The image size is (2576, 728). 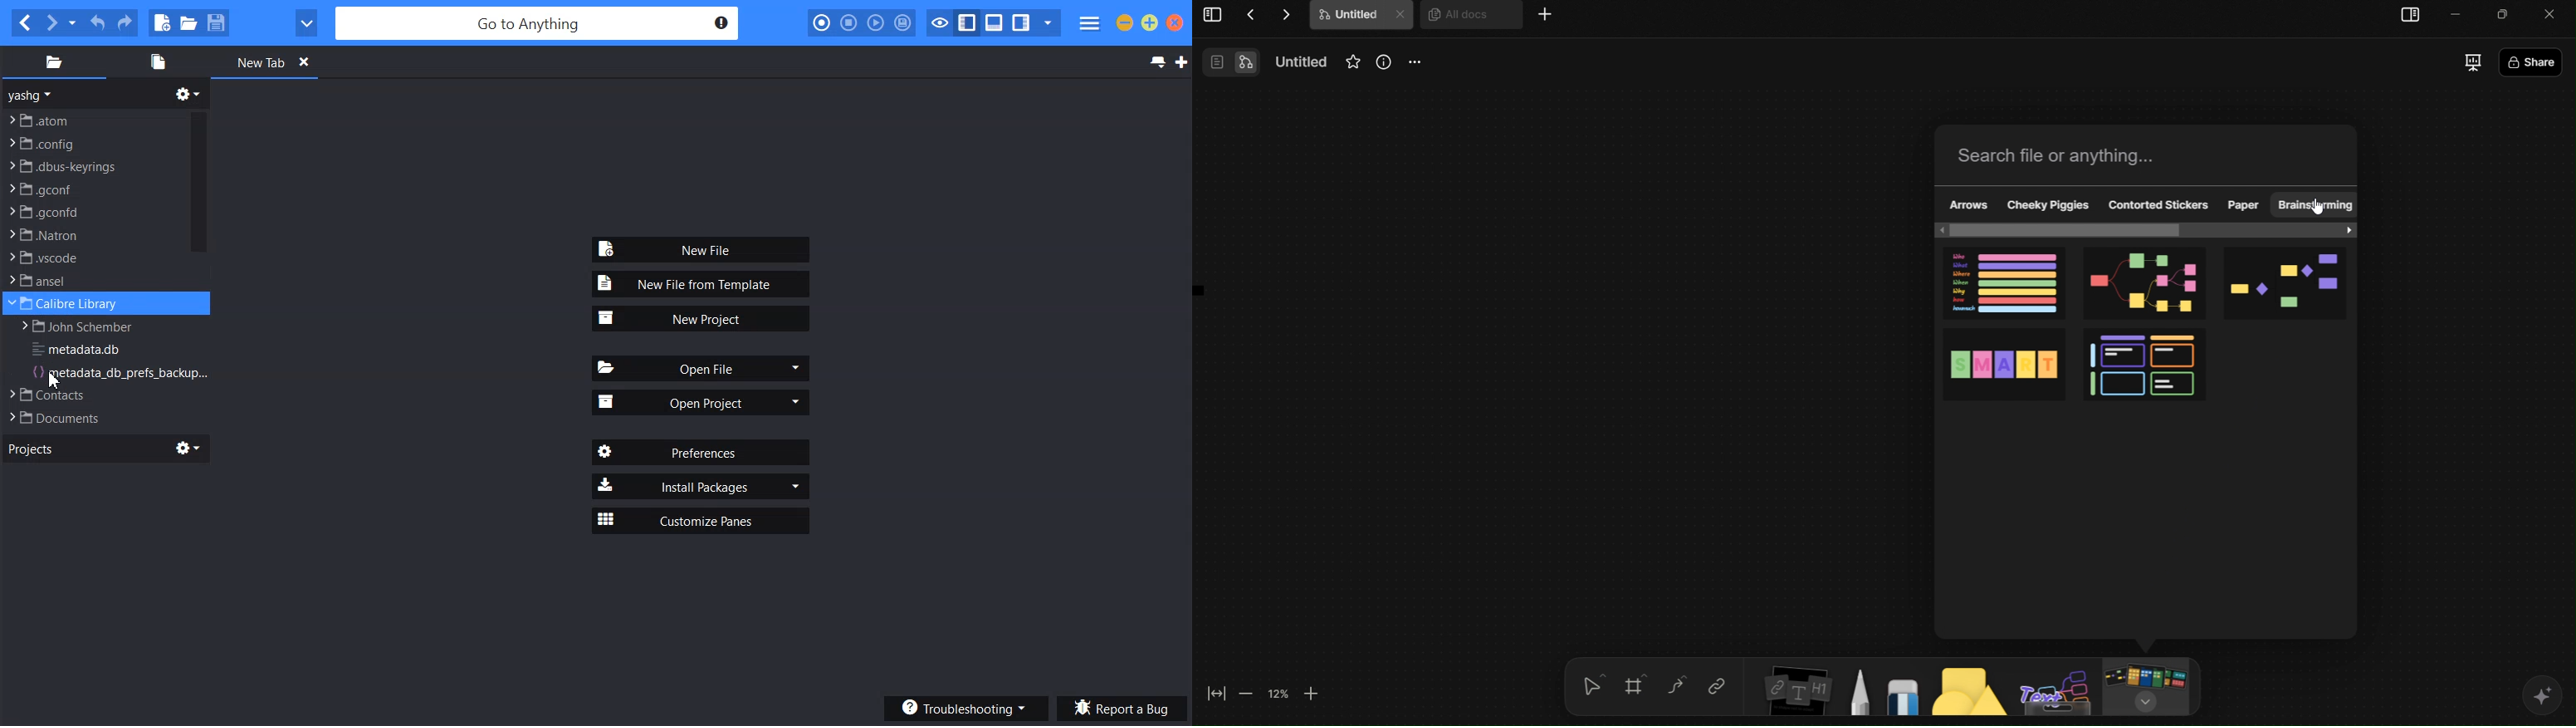 I want to click on File, so click(x=118, y=373).